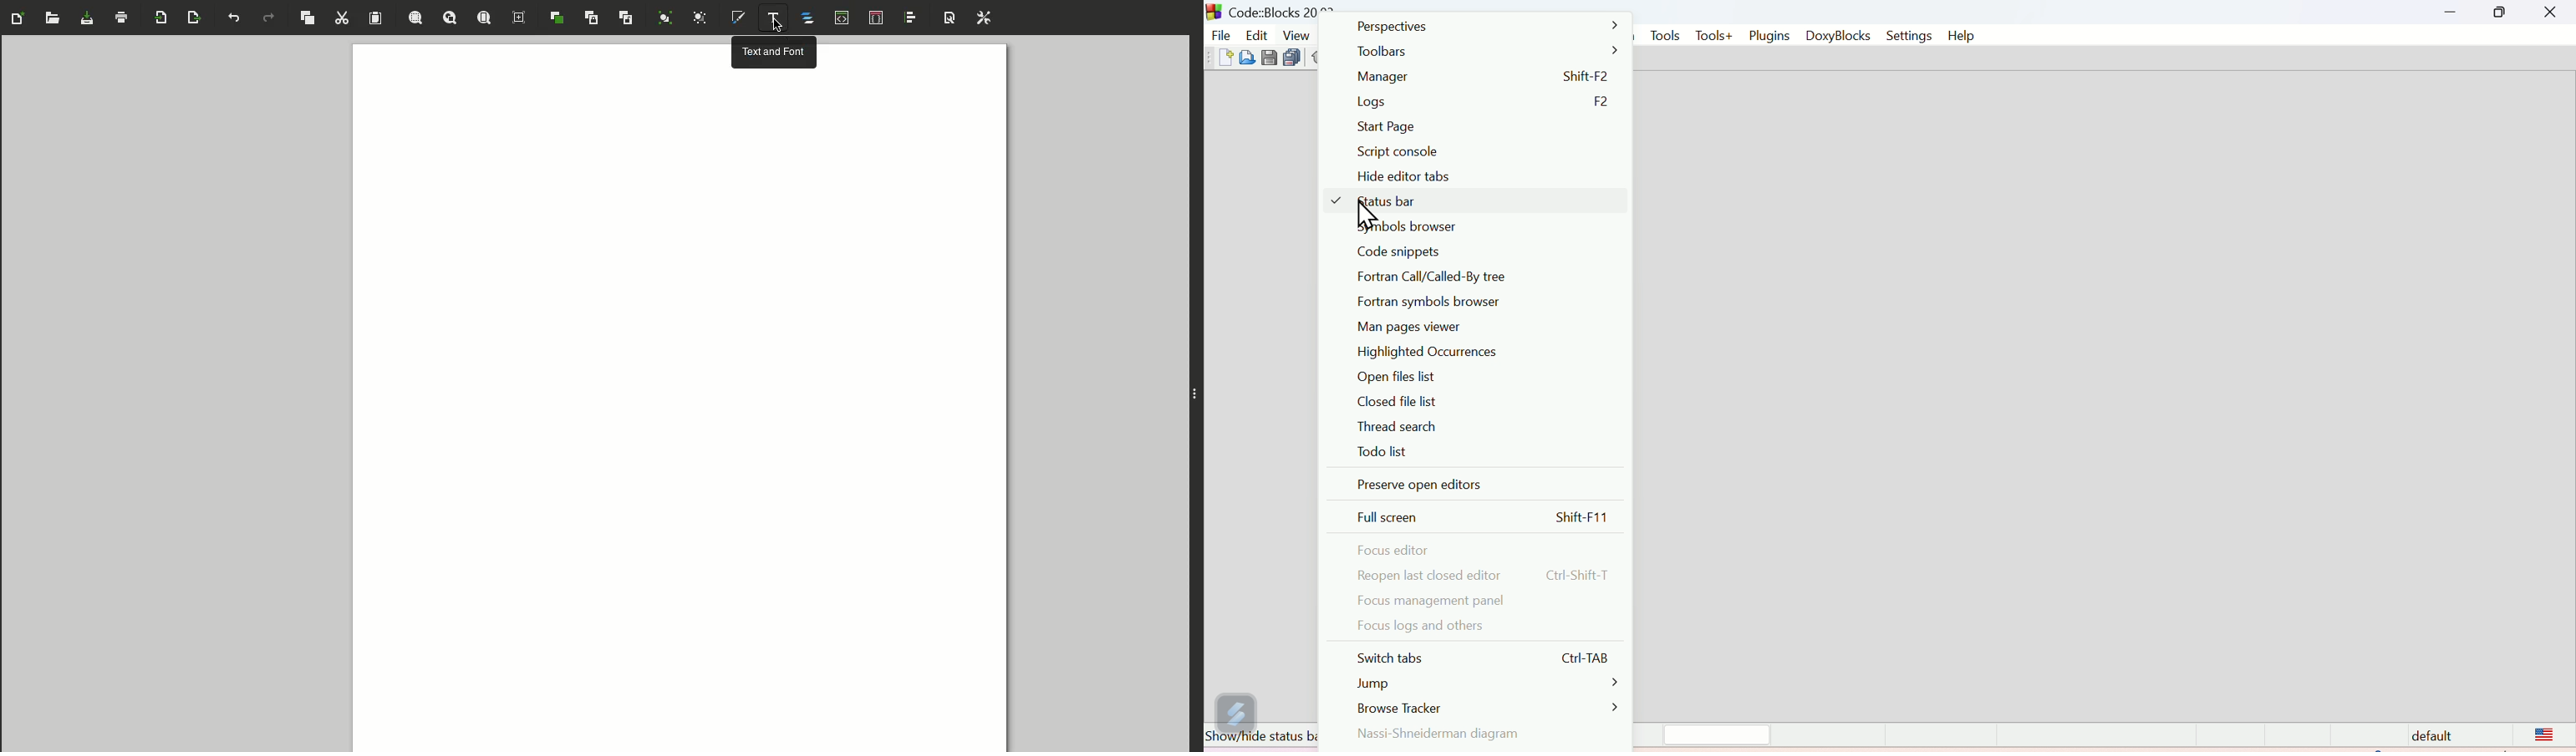 This screenshot has height=756, width=2576. What do you see at coordinates (1430, 600) in the screenshot?
I see `Focus management panel` at bounding box center [1430, 600].